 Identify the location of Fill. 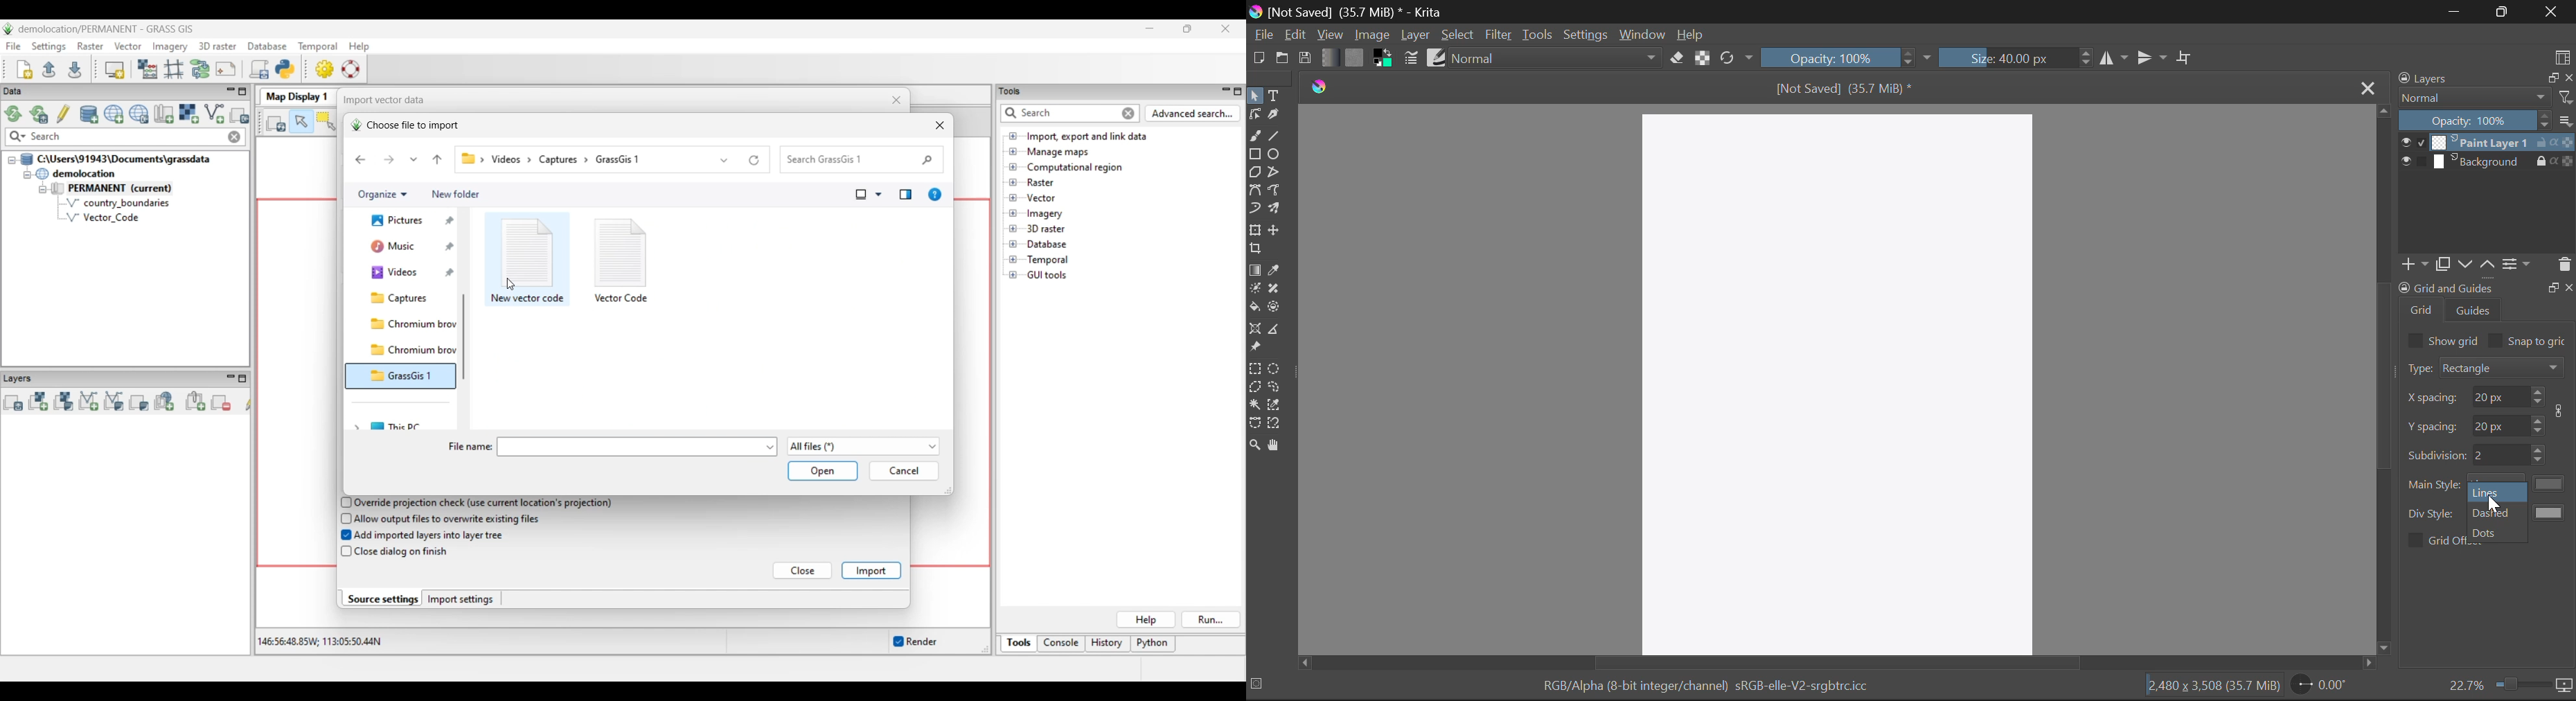
(1254, 308).